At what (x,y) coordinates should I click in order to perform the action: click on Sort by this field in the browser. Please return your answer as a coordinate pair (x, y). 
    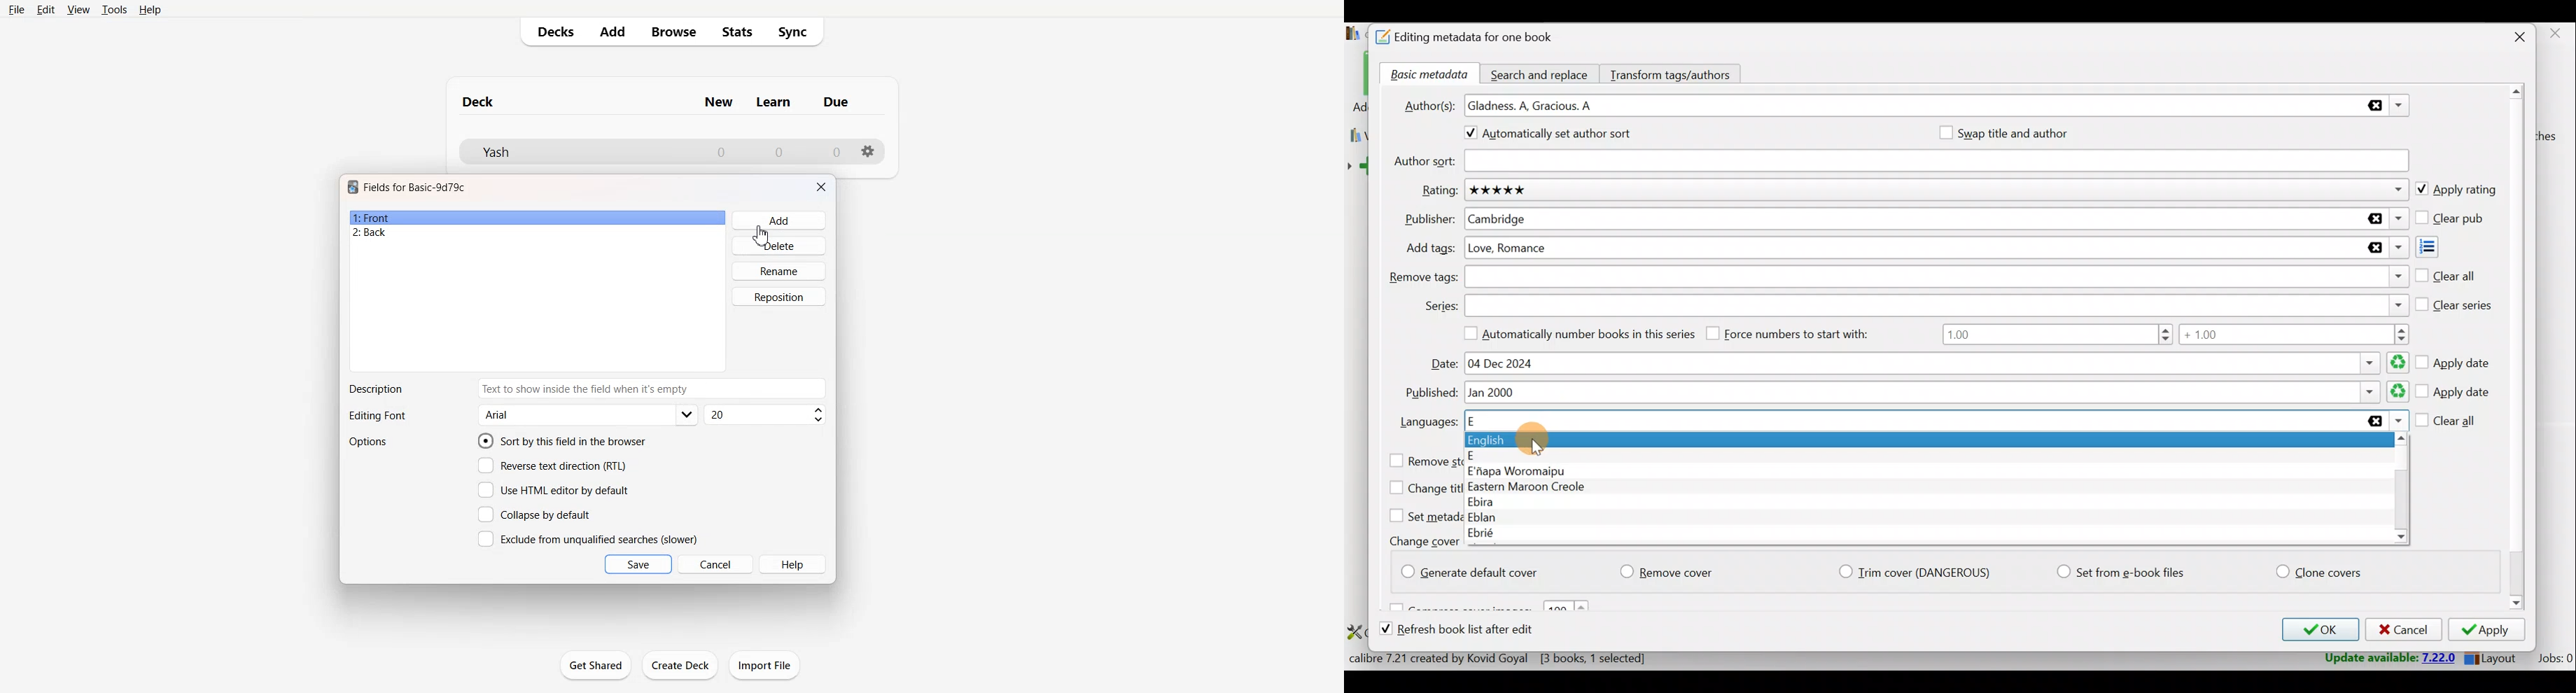
    Looking at the image, I should click on (562, 440).